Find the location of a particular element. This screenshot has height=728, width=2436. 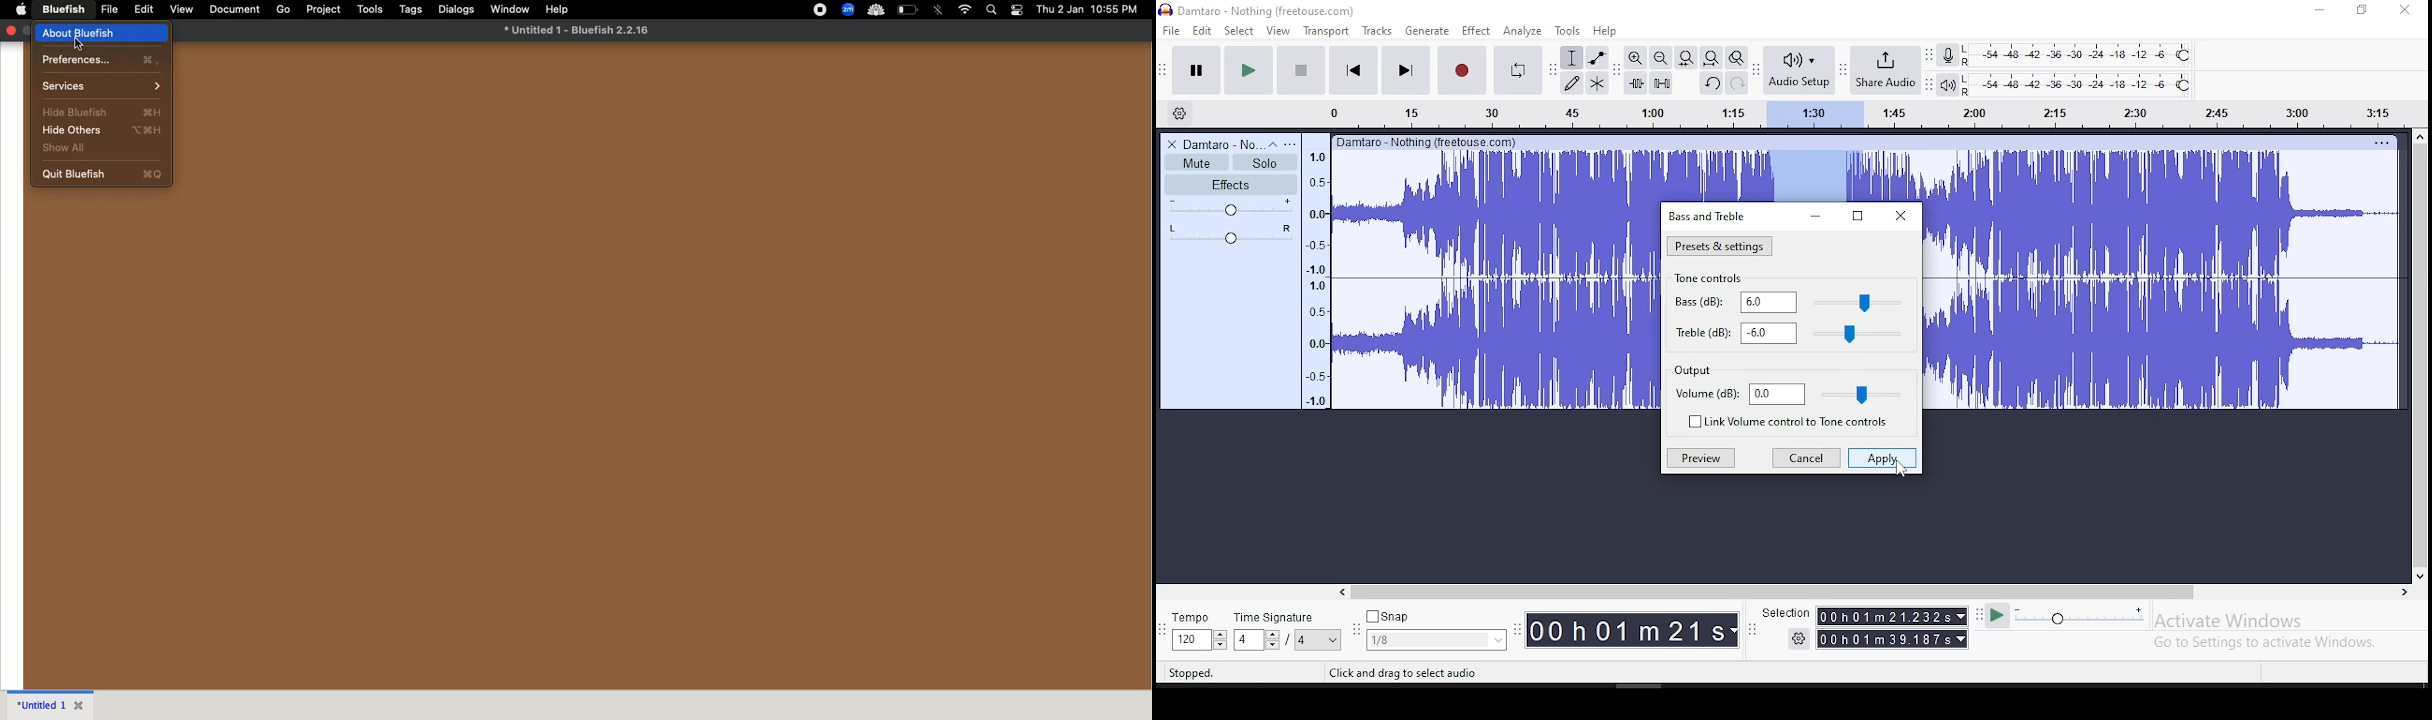

up is located at coordinates (2419, 136).